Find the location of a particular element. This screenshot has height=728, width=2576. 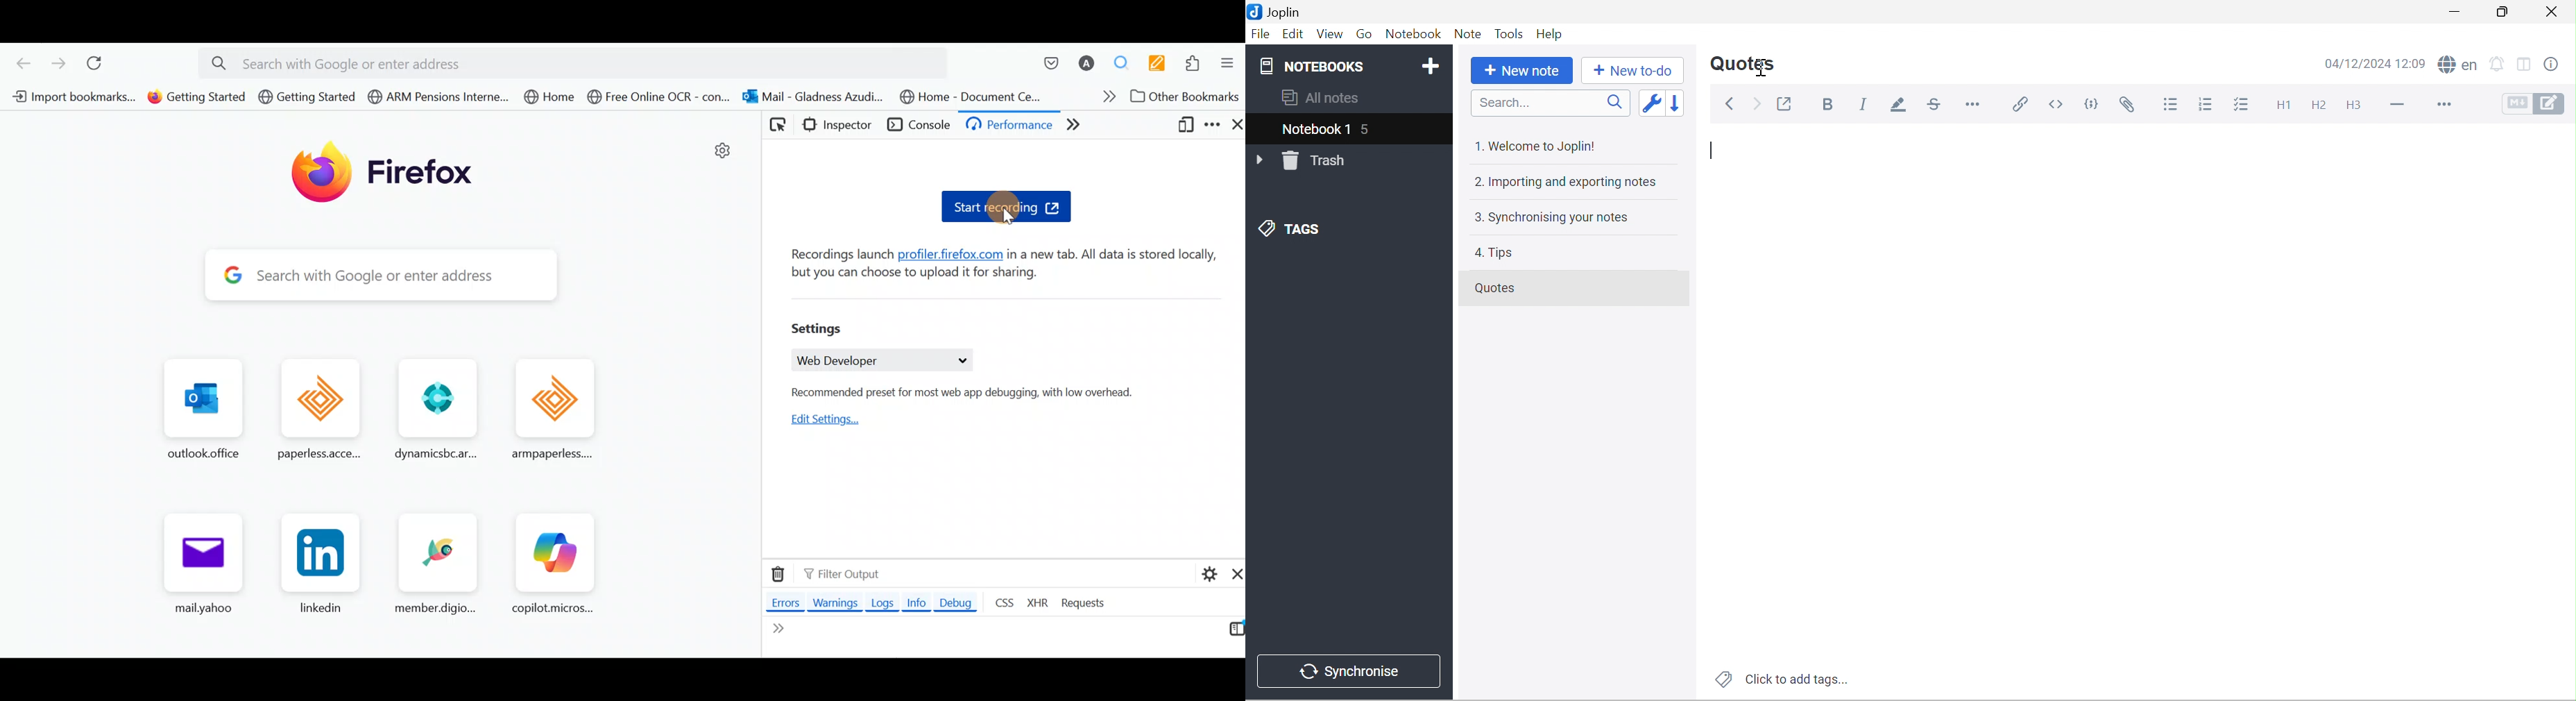

Heading 3 is located at coordinates (2352, 105).